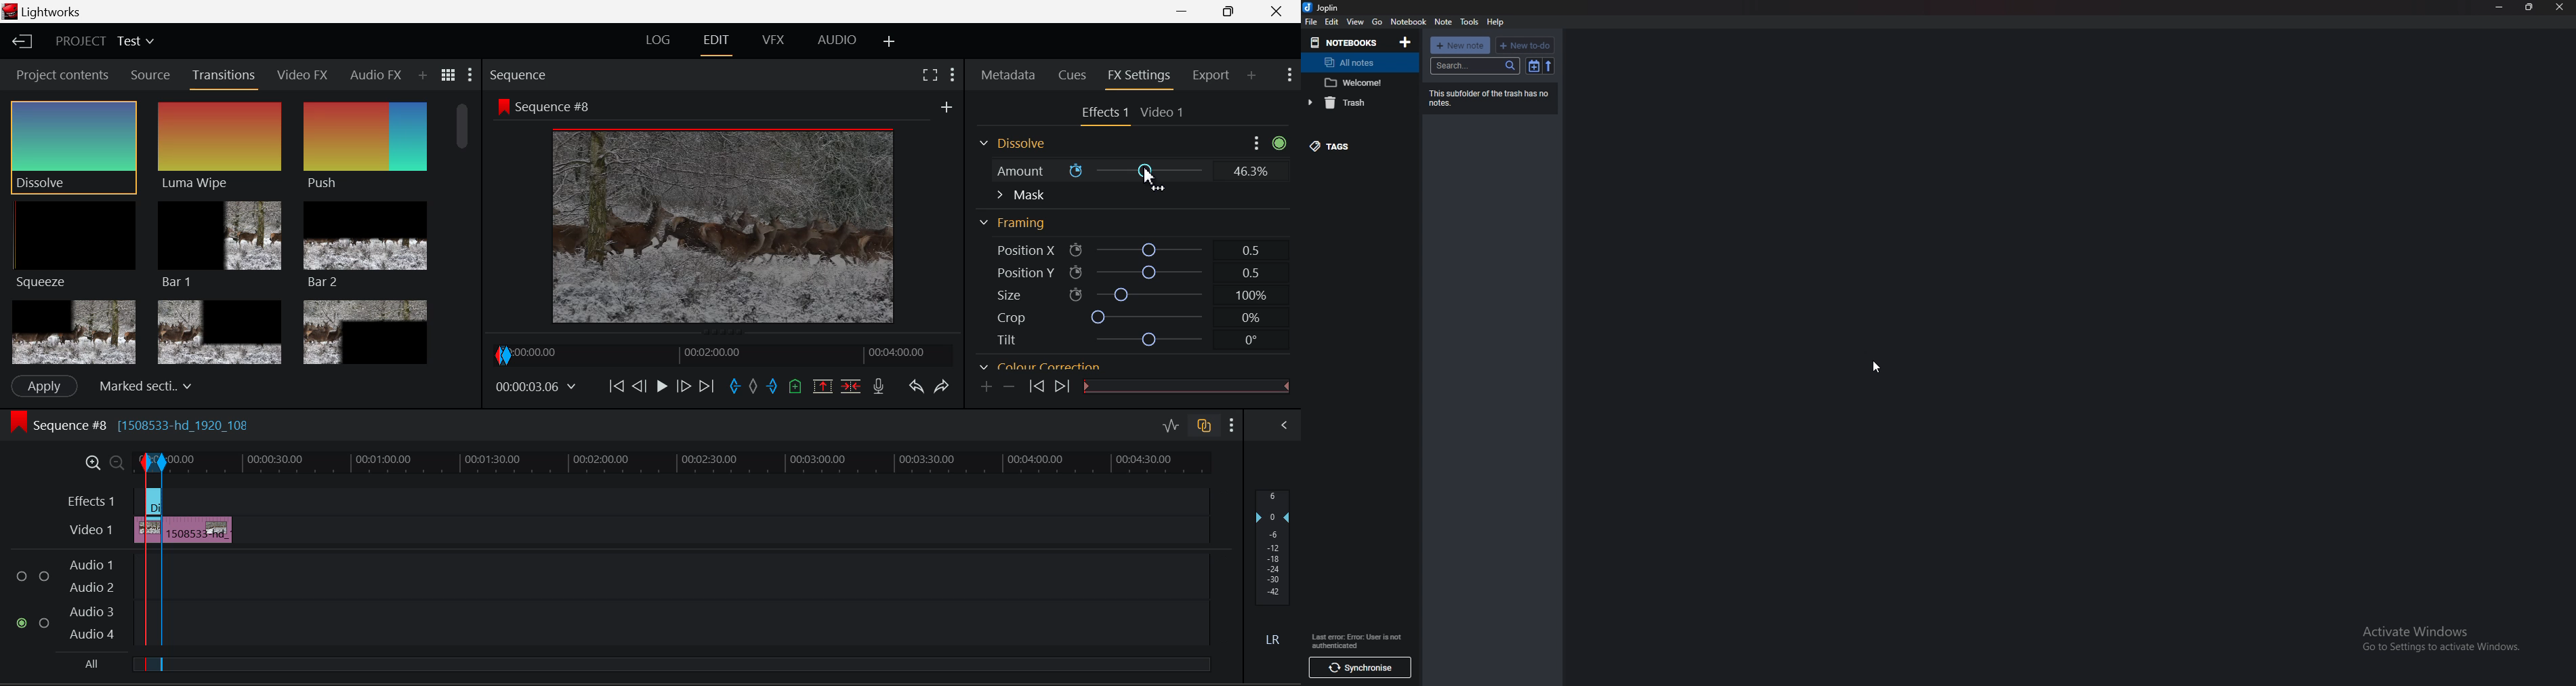 This screenshot has height=700, width=2576. I want to click on Segment Created with In and Out, so click(150, 605).